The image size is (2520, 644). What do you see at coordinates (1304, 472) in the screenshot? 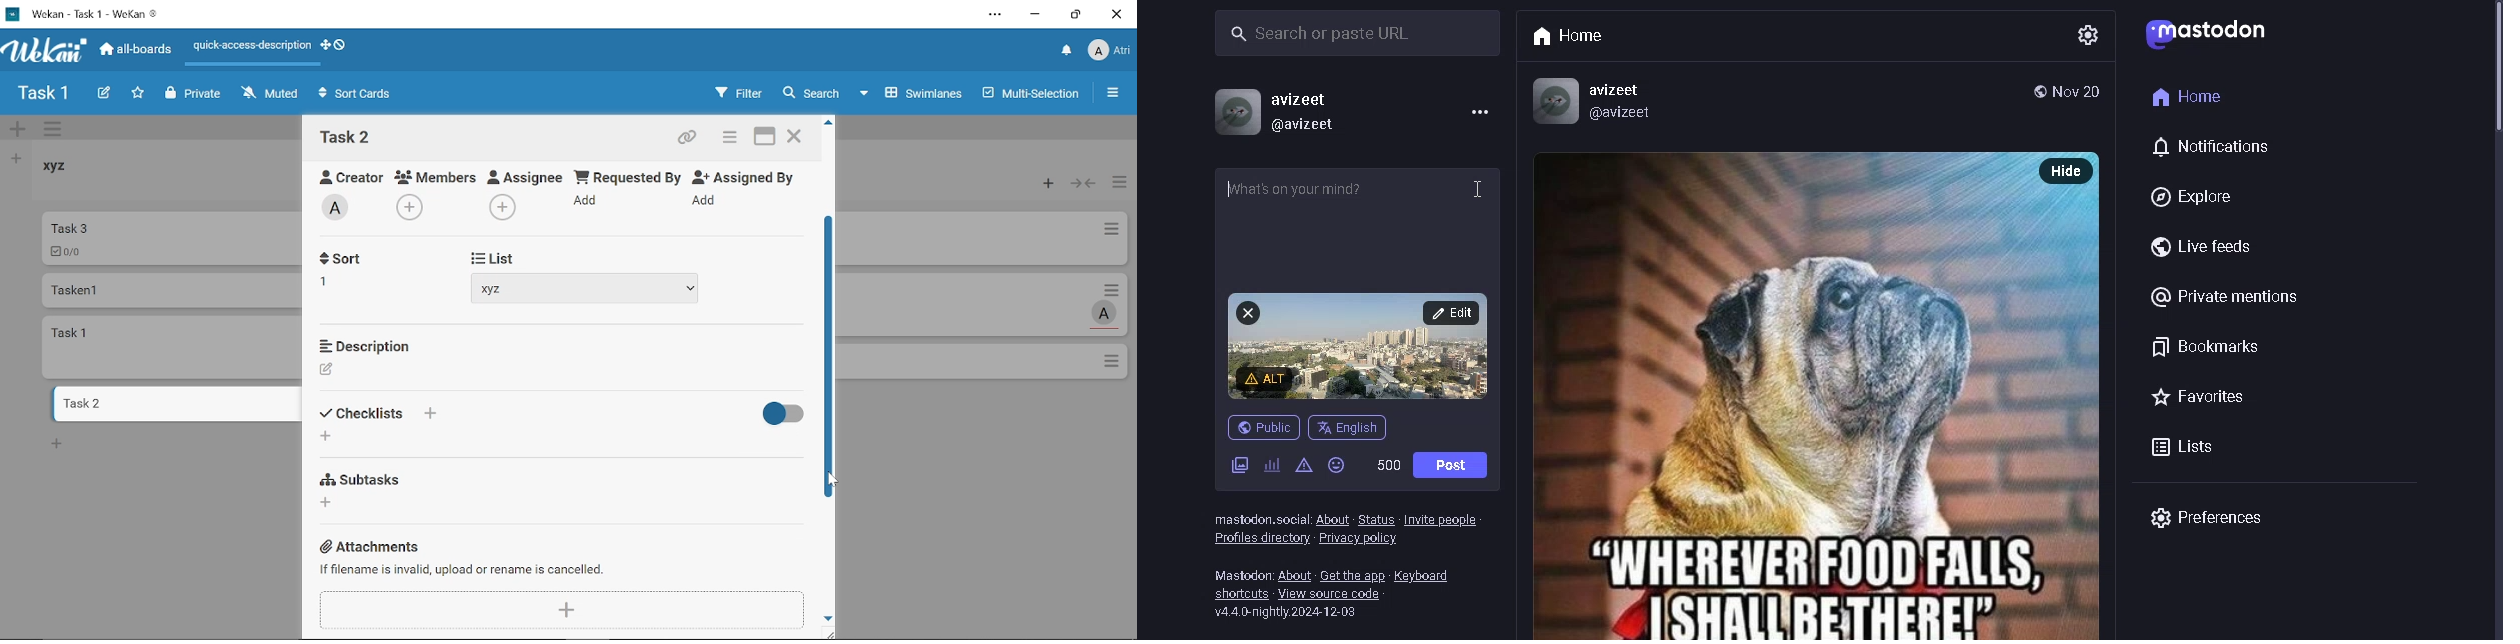
I see `content warning` at bounding box center [1304, 472].